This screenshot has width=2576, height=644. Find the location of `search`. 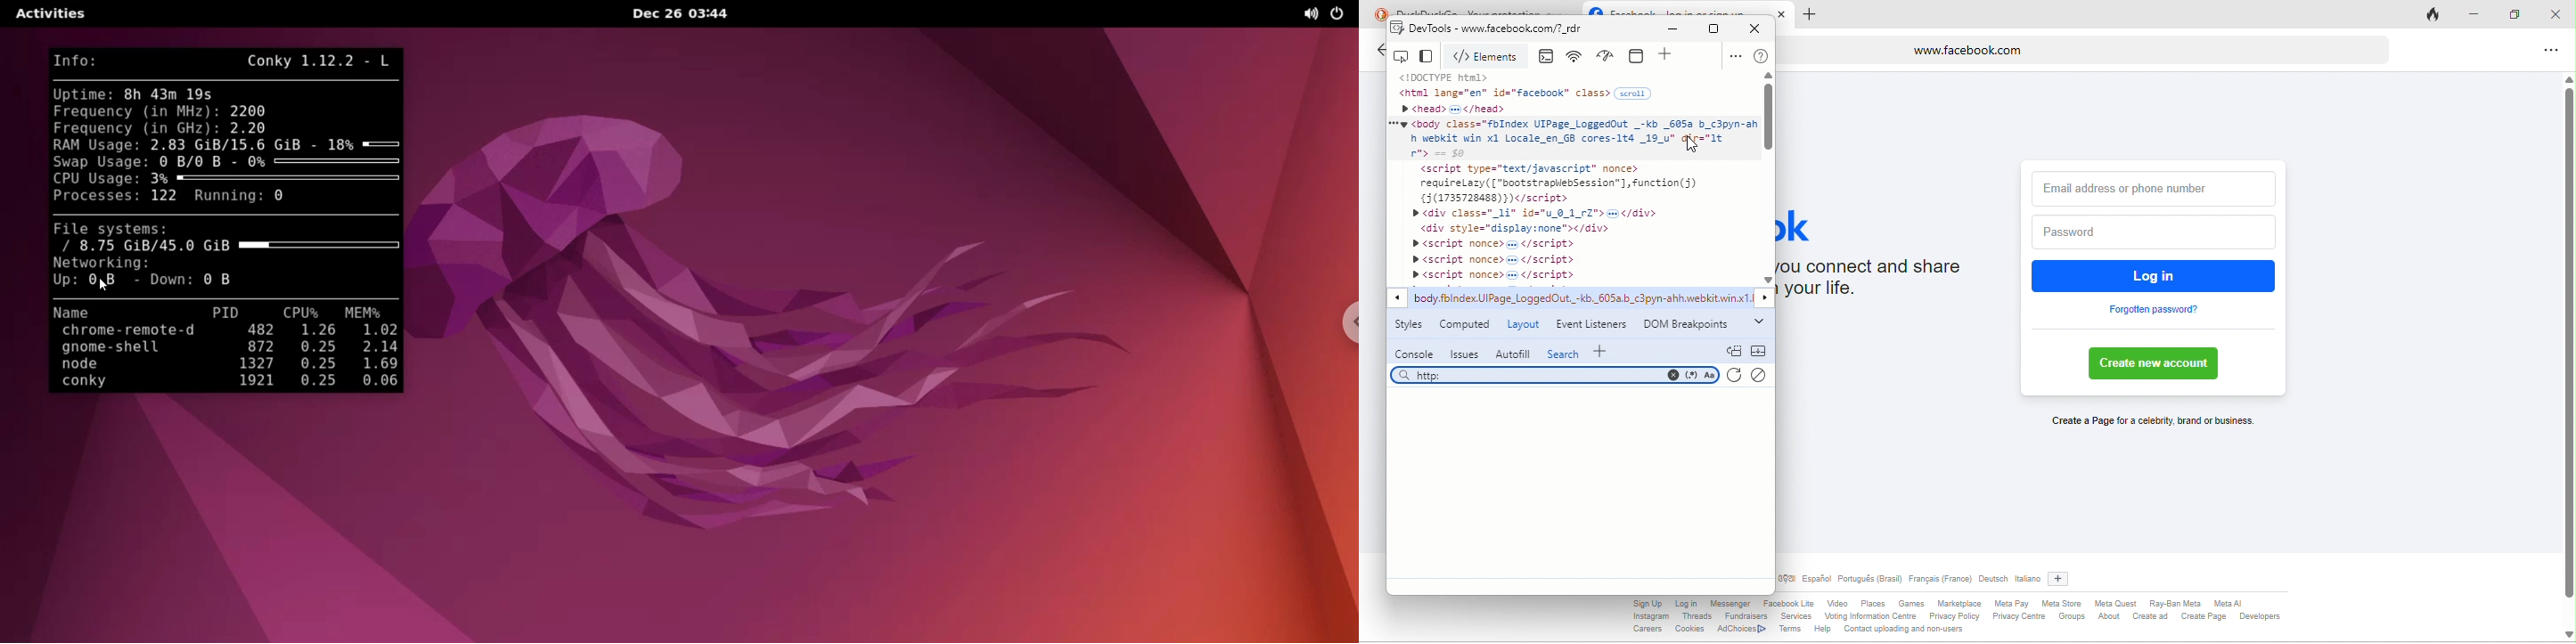

search is located at coordinates (1564, 353).